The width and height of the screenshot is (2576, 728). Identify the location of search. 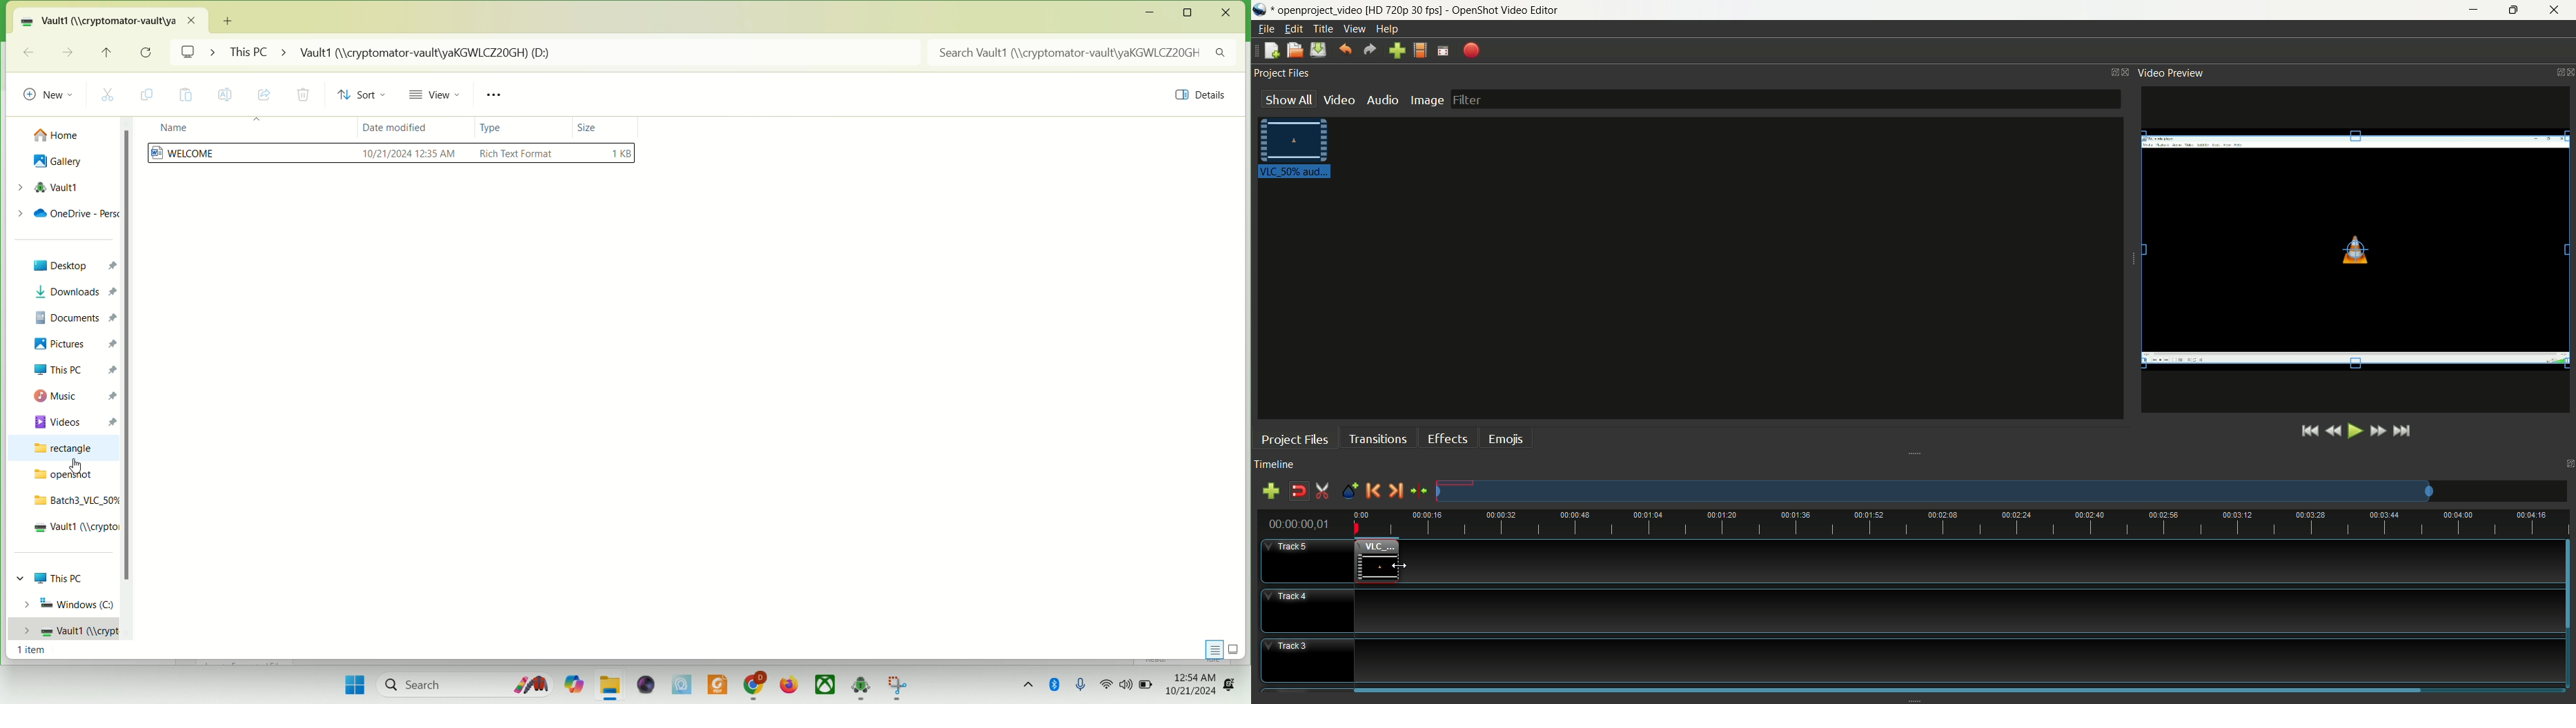
(461, 682).